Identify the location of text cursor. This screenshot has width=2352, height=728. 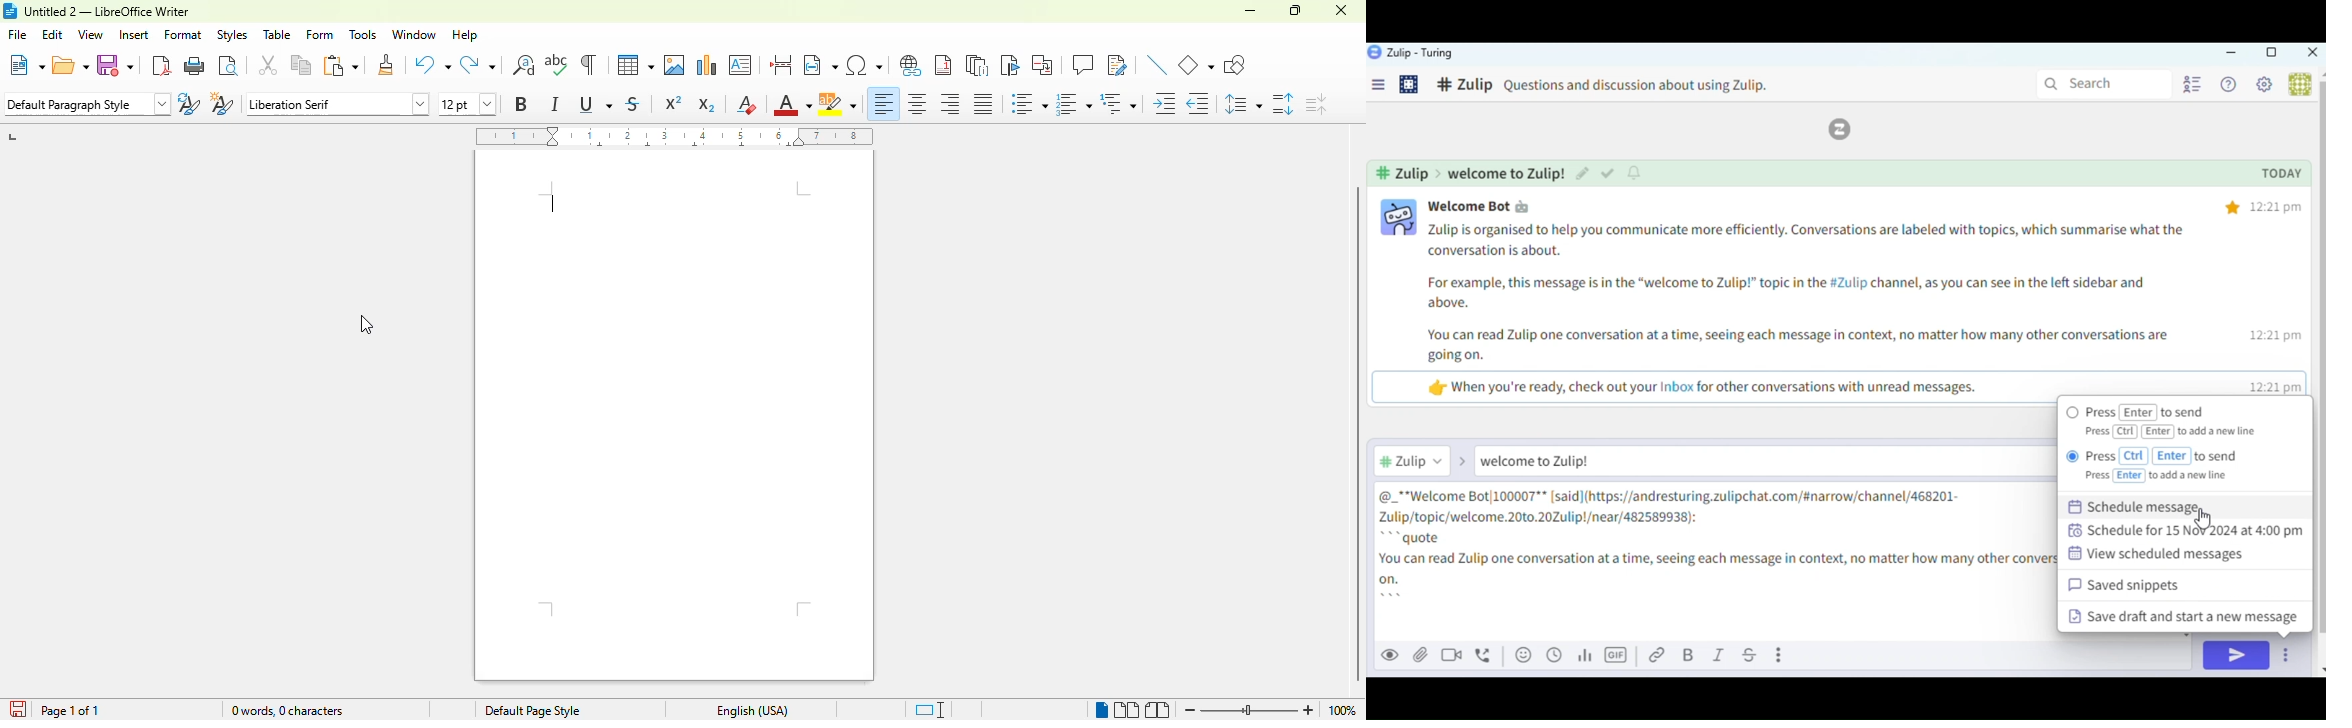
(552, 204).